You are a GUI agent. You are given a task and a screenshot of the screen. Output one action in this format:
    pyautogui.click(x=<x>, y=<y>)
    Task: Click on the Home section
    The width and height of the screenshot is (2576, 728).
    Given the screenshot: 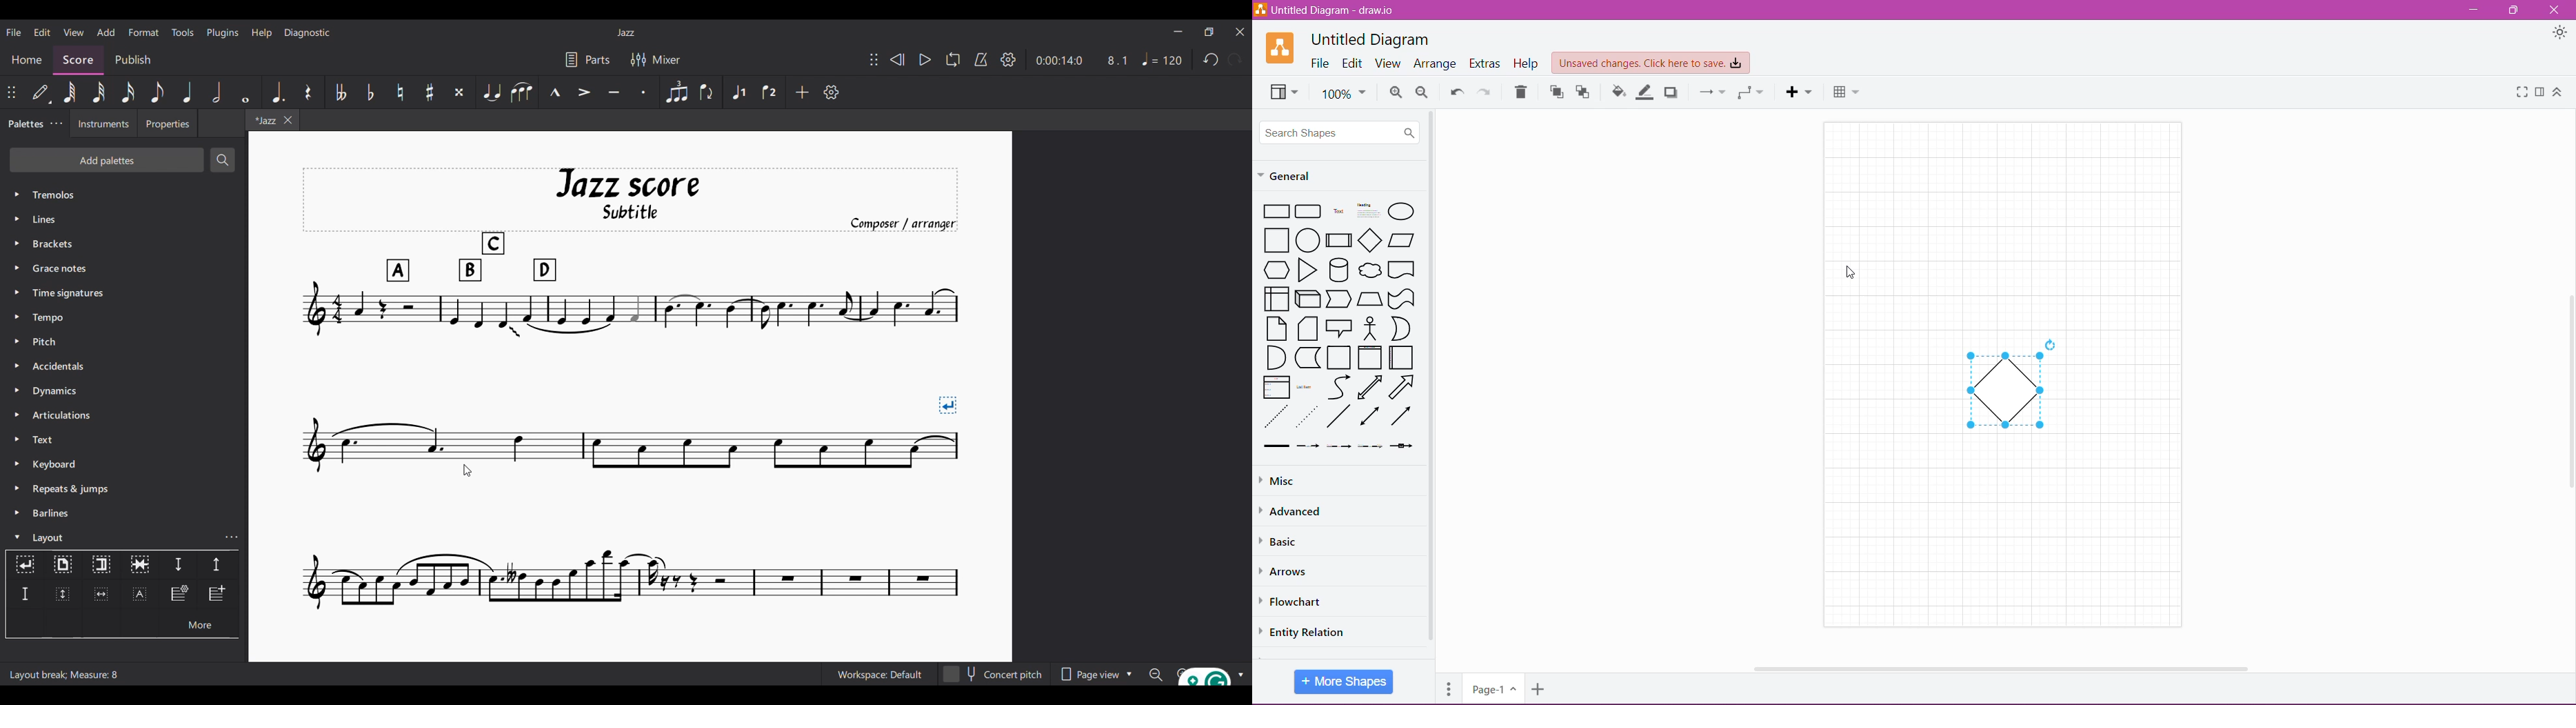 What is the action you would take?
    pyautogui.click(x=27, y=59)
    